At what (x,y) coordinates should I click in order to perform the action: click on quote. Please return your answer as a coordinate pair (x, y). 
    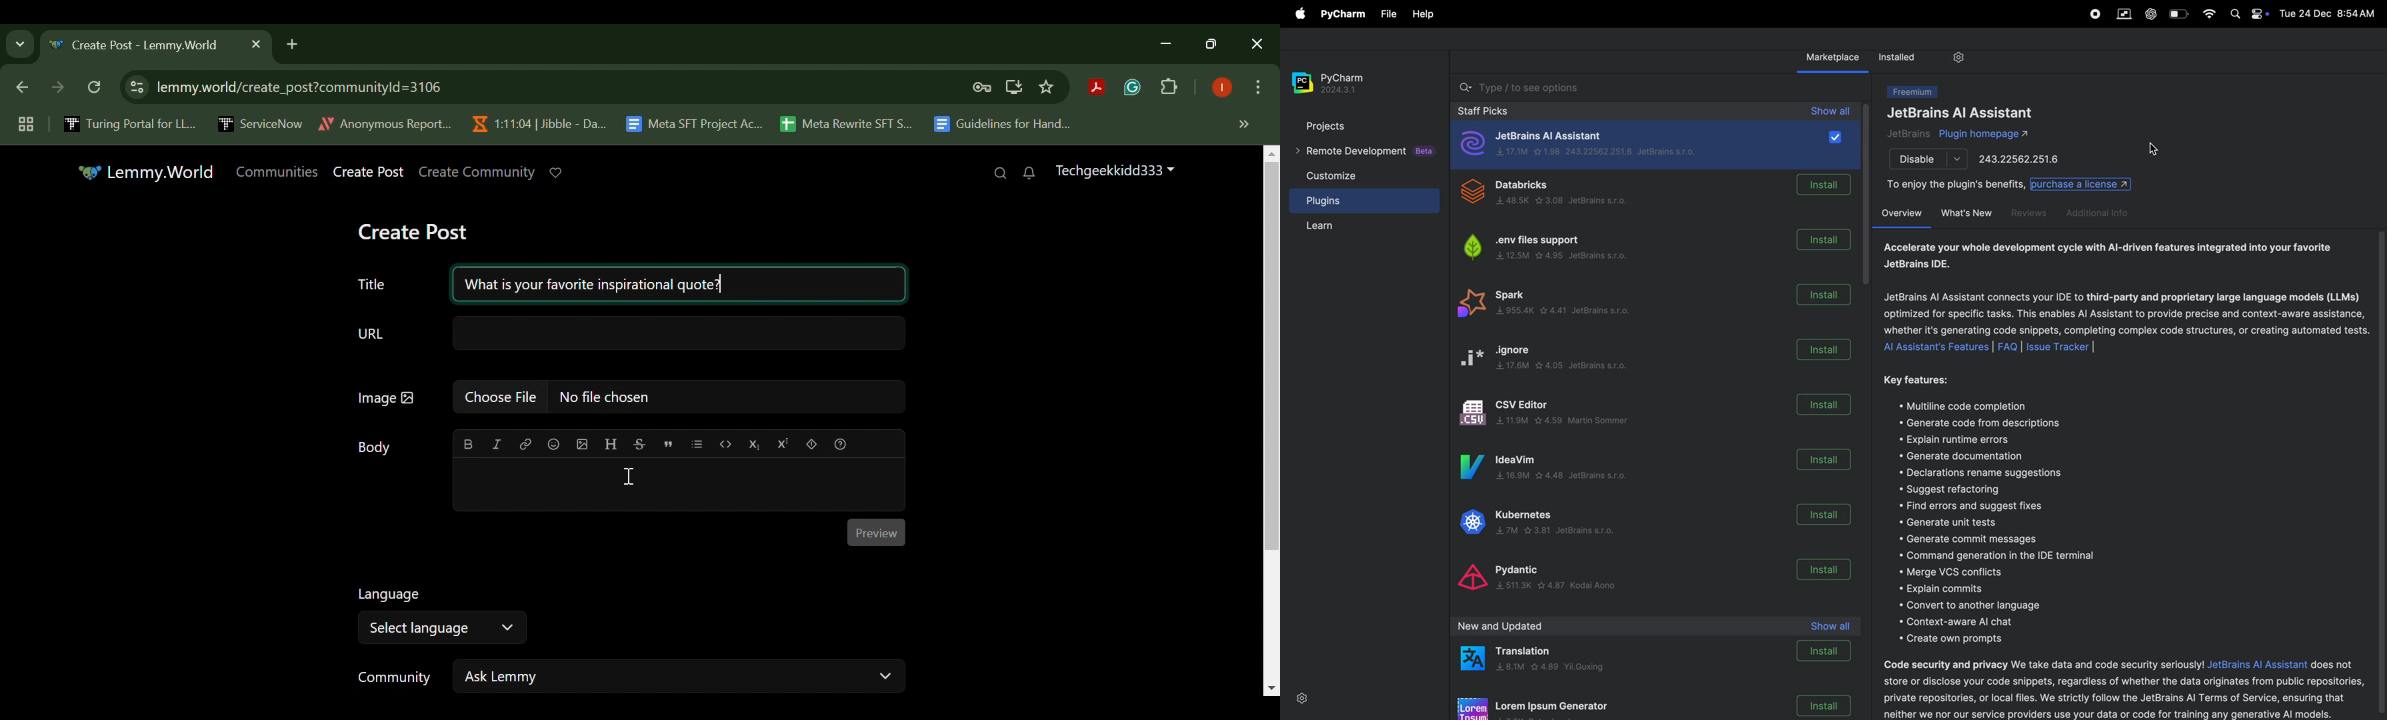
    Looking at the image, I should click on (667, 442).